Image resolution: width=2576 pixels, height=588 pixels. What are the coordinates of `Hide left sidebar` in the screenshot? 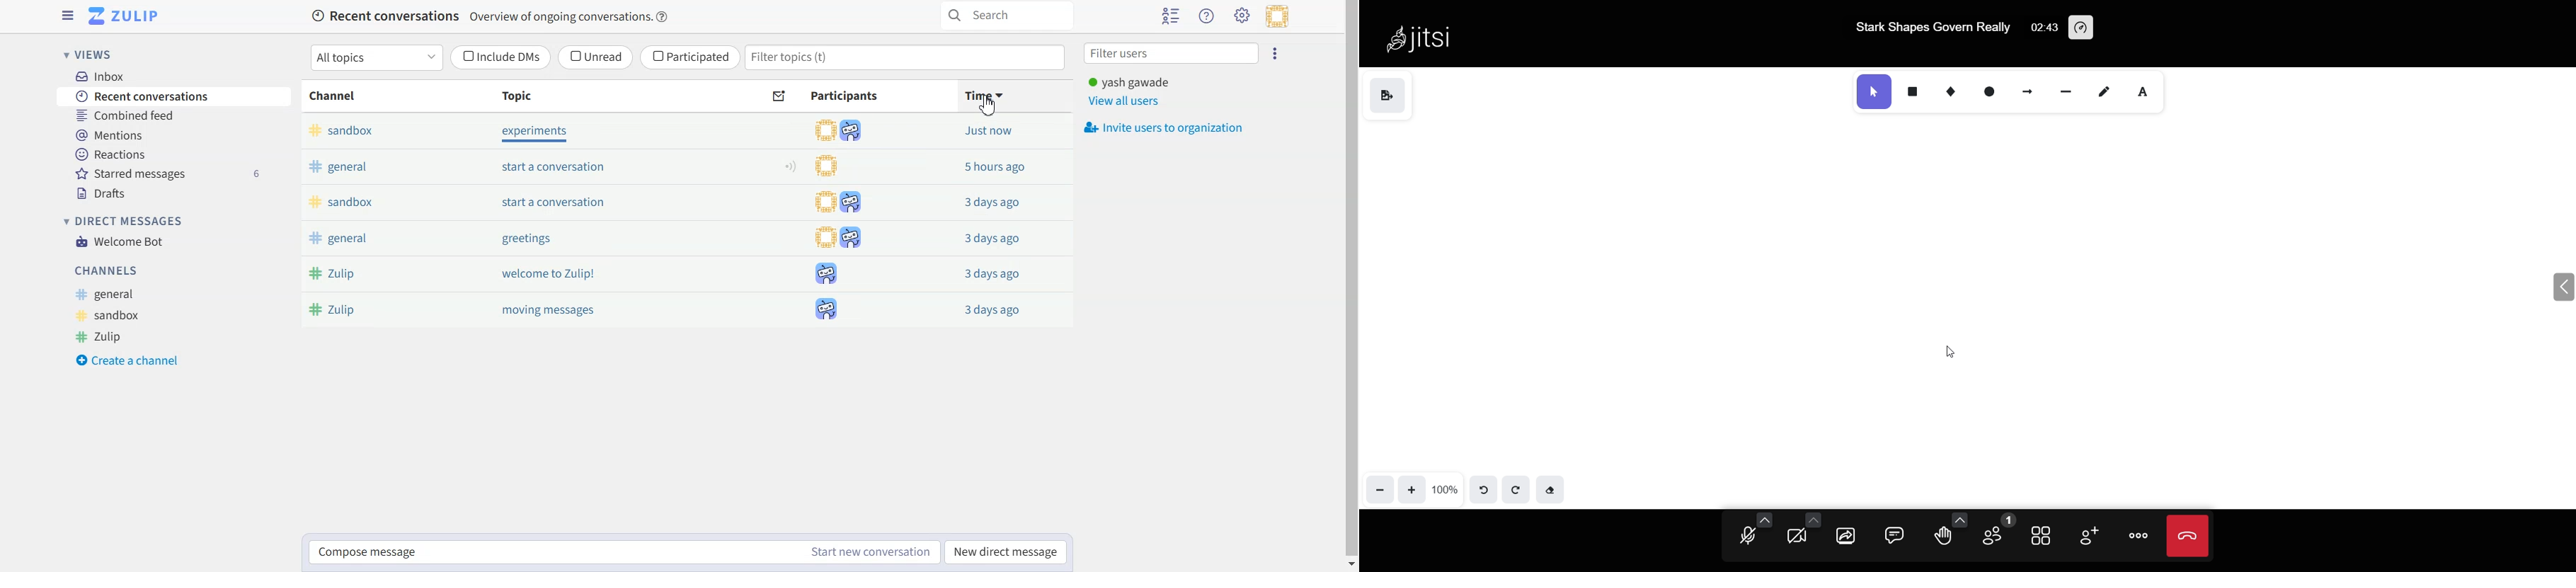 It's located at (68, 16).